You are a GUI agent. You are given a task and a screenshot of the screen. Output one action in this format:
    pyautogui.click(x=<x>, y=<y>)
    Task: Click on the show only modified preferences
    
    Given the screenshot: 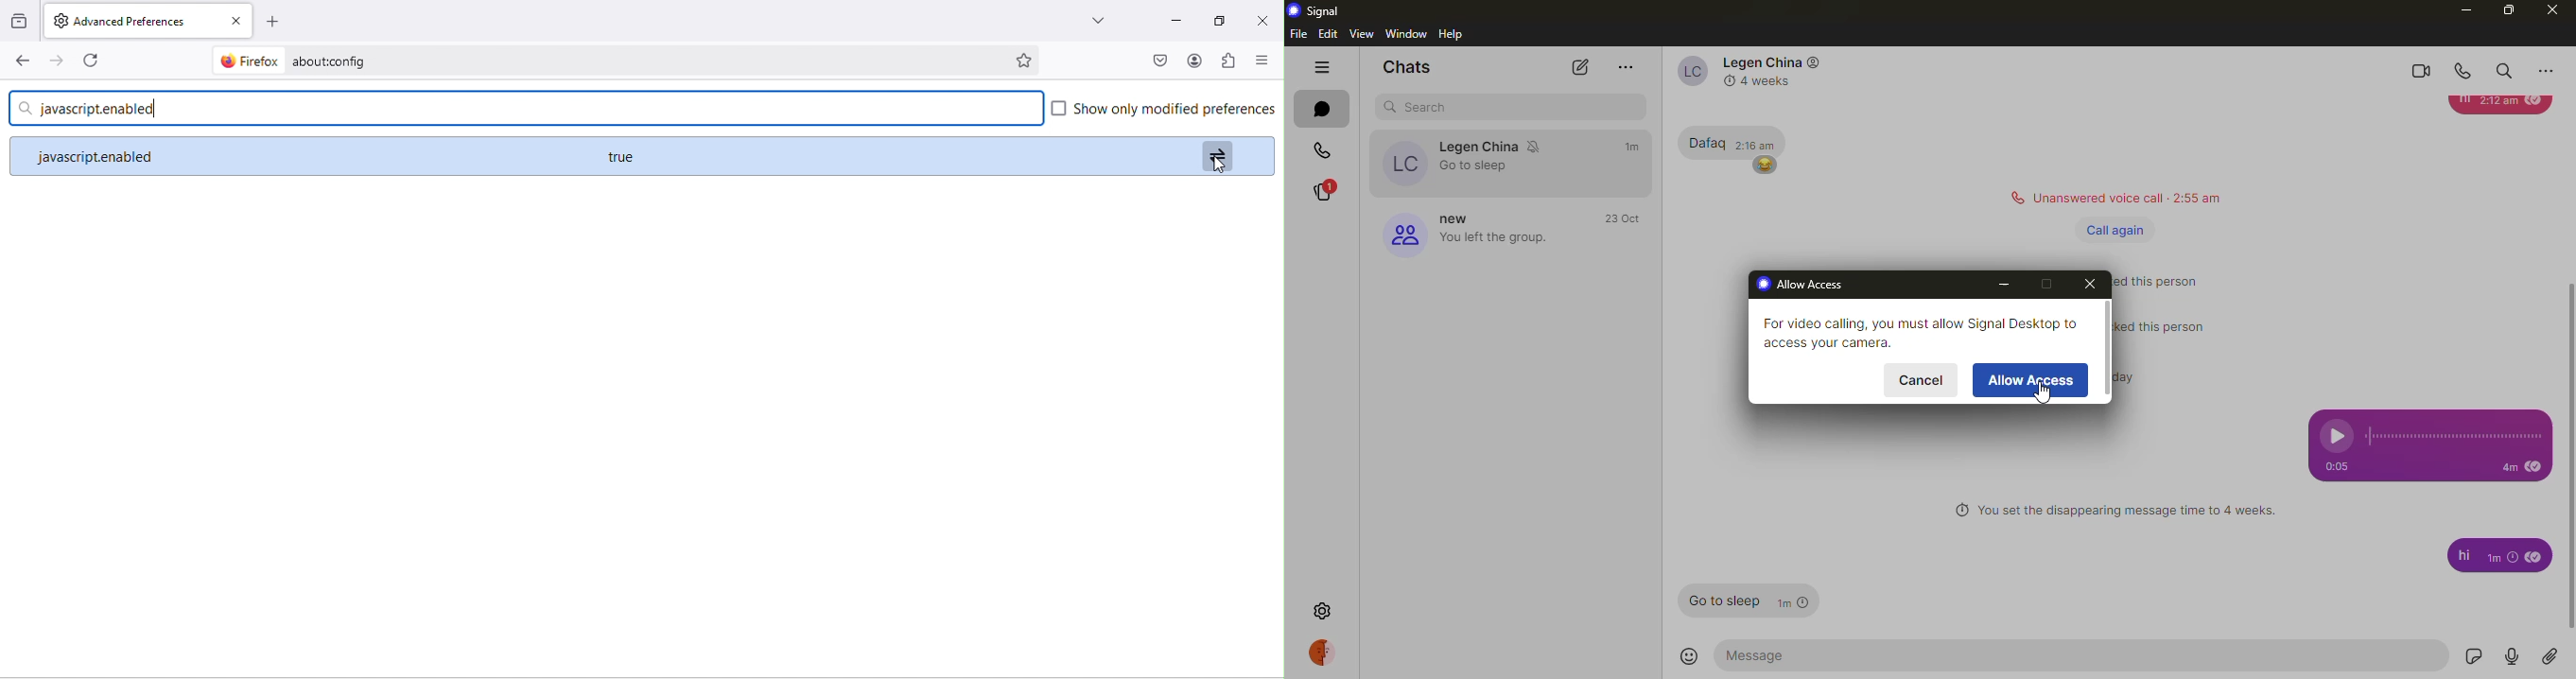 What is the action you would take?
    pyautogui.click(x=1164, y=112)
    